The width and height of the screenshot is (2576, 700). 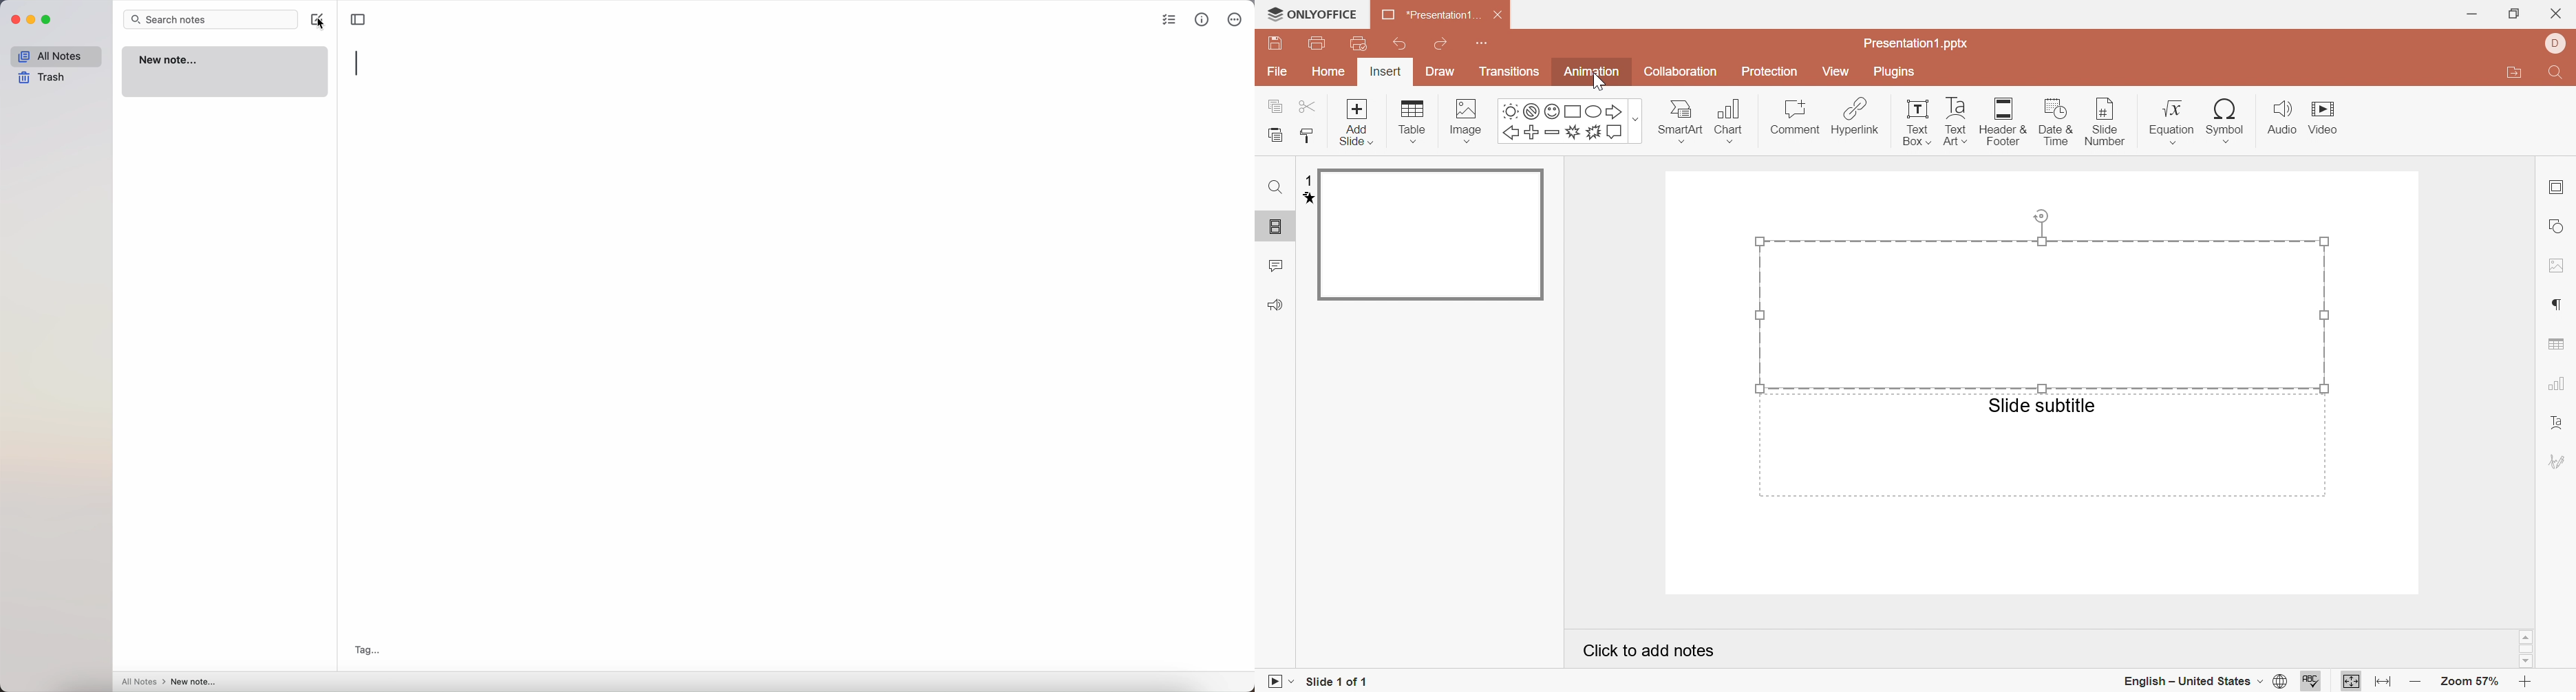 What do you see at coordinates (2558, 266) in the screenshot?
I see `image settings` at bounding box center [2558, 266].